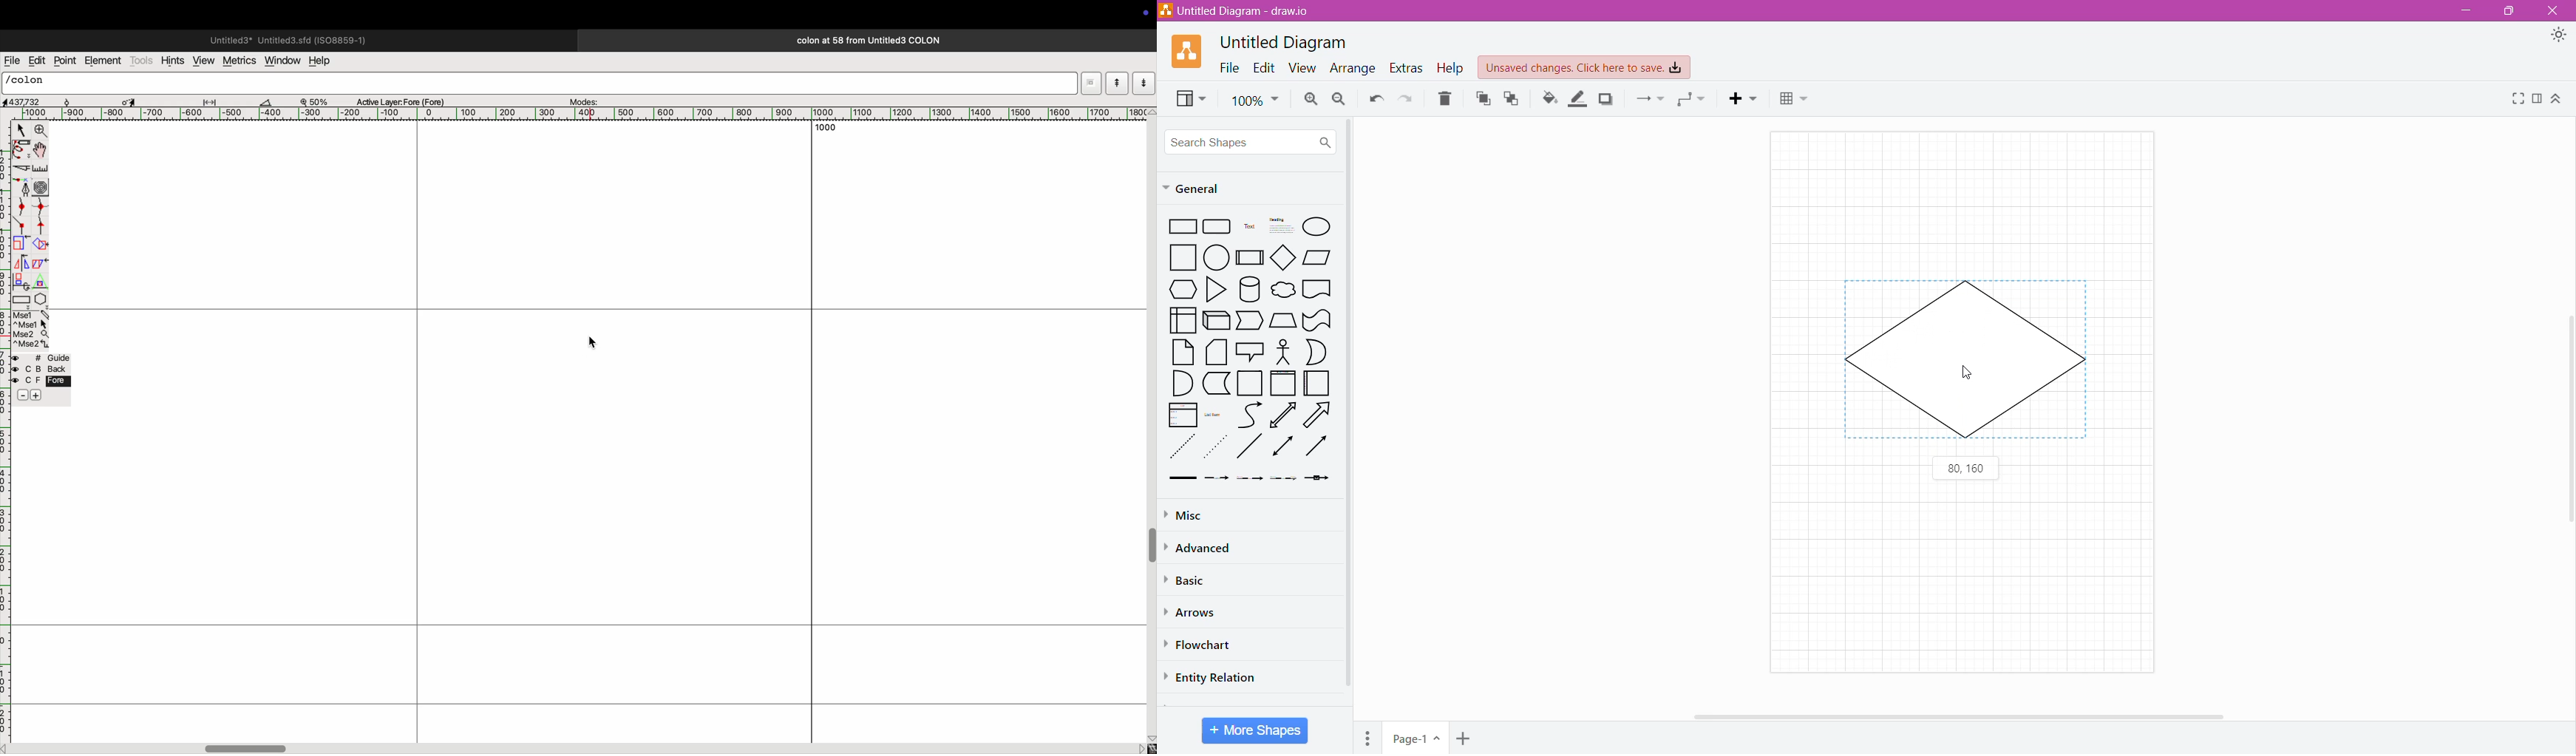 This screenshot has height=756, width=2576. What do you see at coordinates (1251, 383) in the screenshot?
I see `Container` at bounding box center [1251, 383].